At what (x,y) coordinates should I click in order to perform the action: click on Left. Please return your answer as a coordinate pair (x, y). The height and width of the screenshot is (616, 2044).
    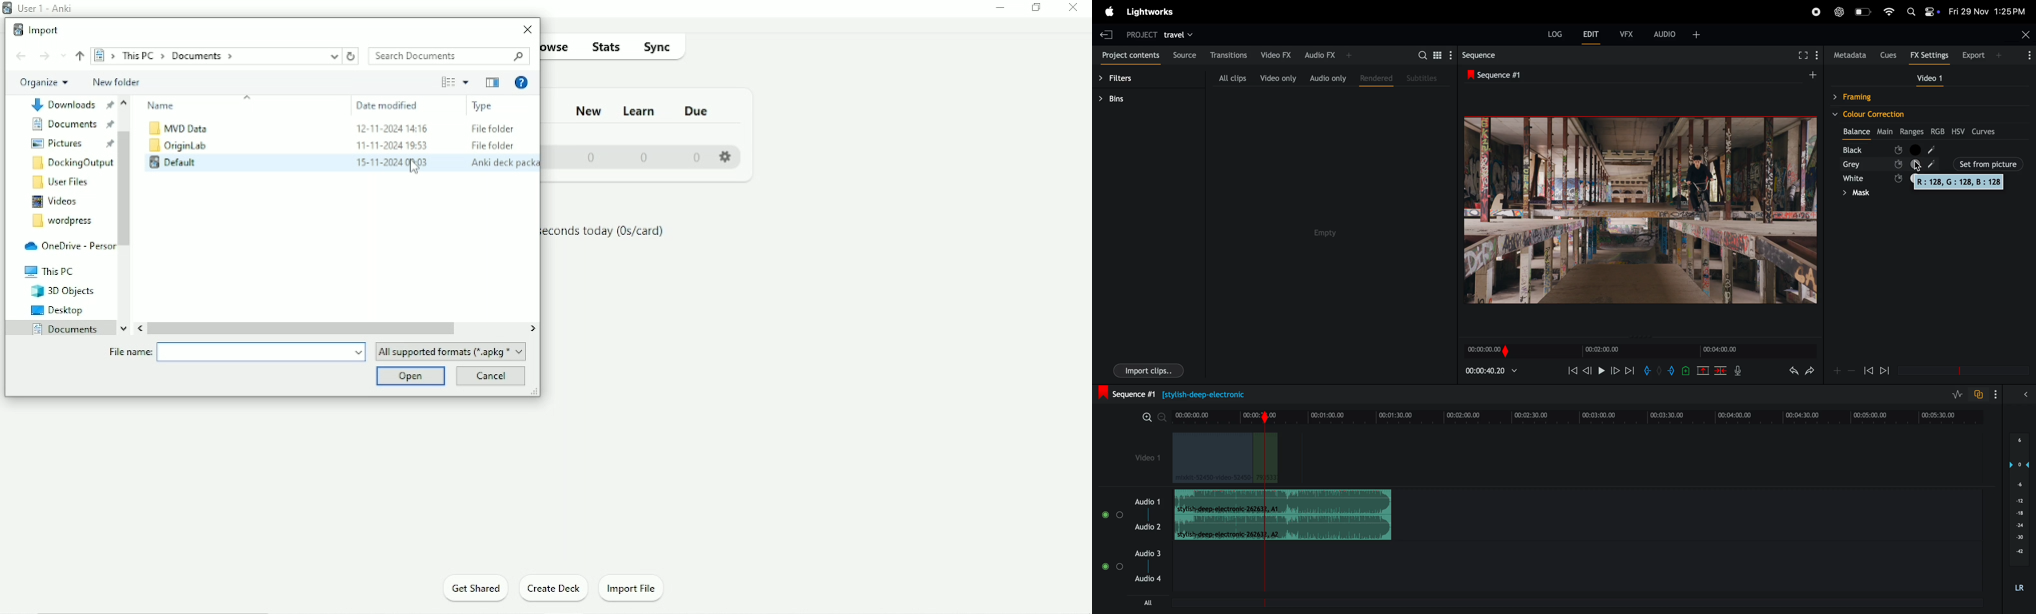
    Looking at the image, I should click on (140, 327).